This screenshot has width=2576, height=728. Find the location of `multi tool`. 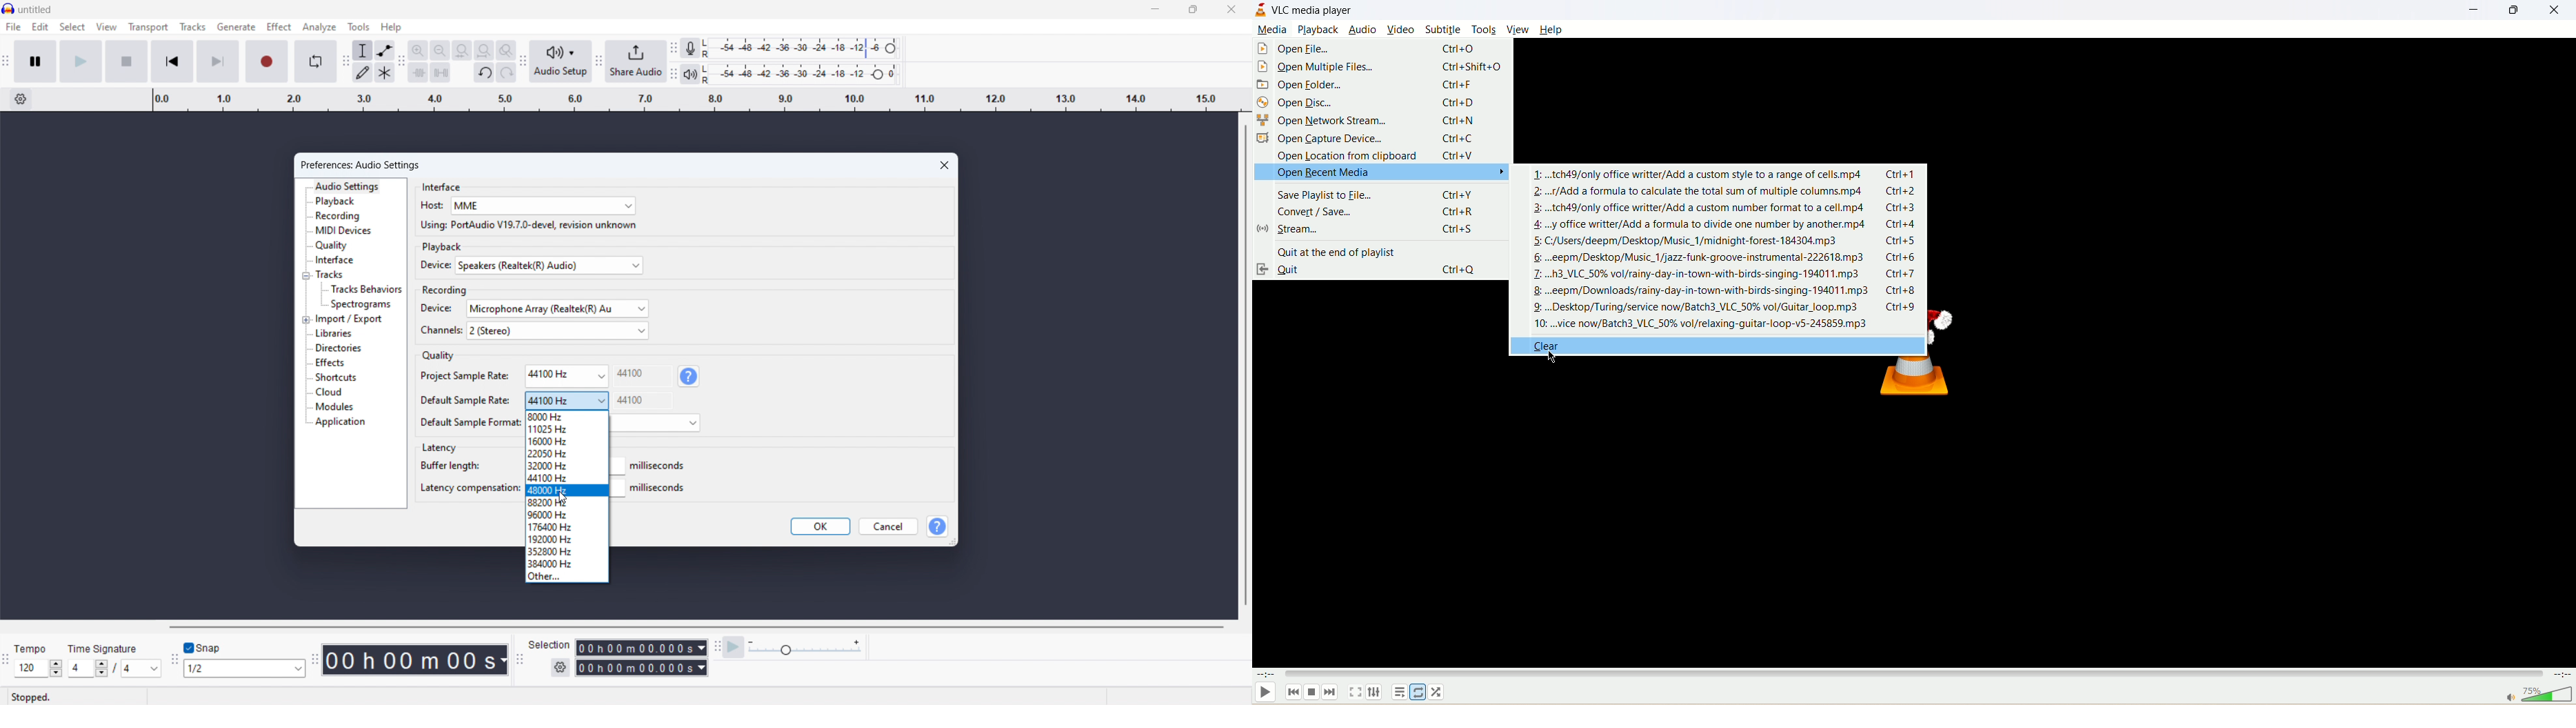

multi tool is located at coordinates (385, 72).